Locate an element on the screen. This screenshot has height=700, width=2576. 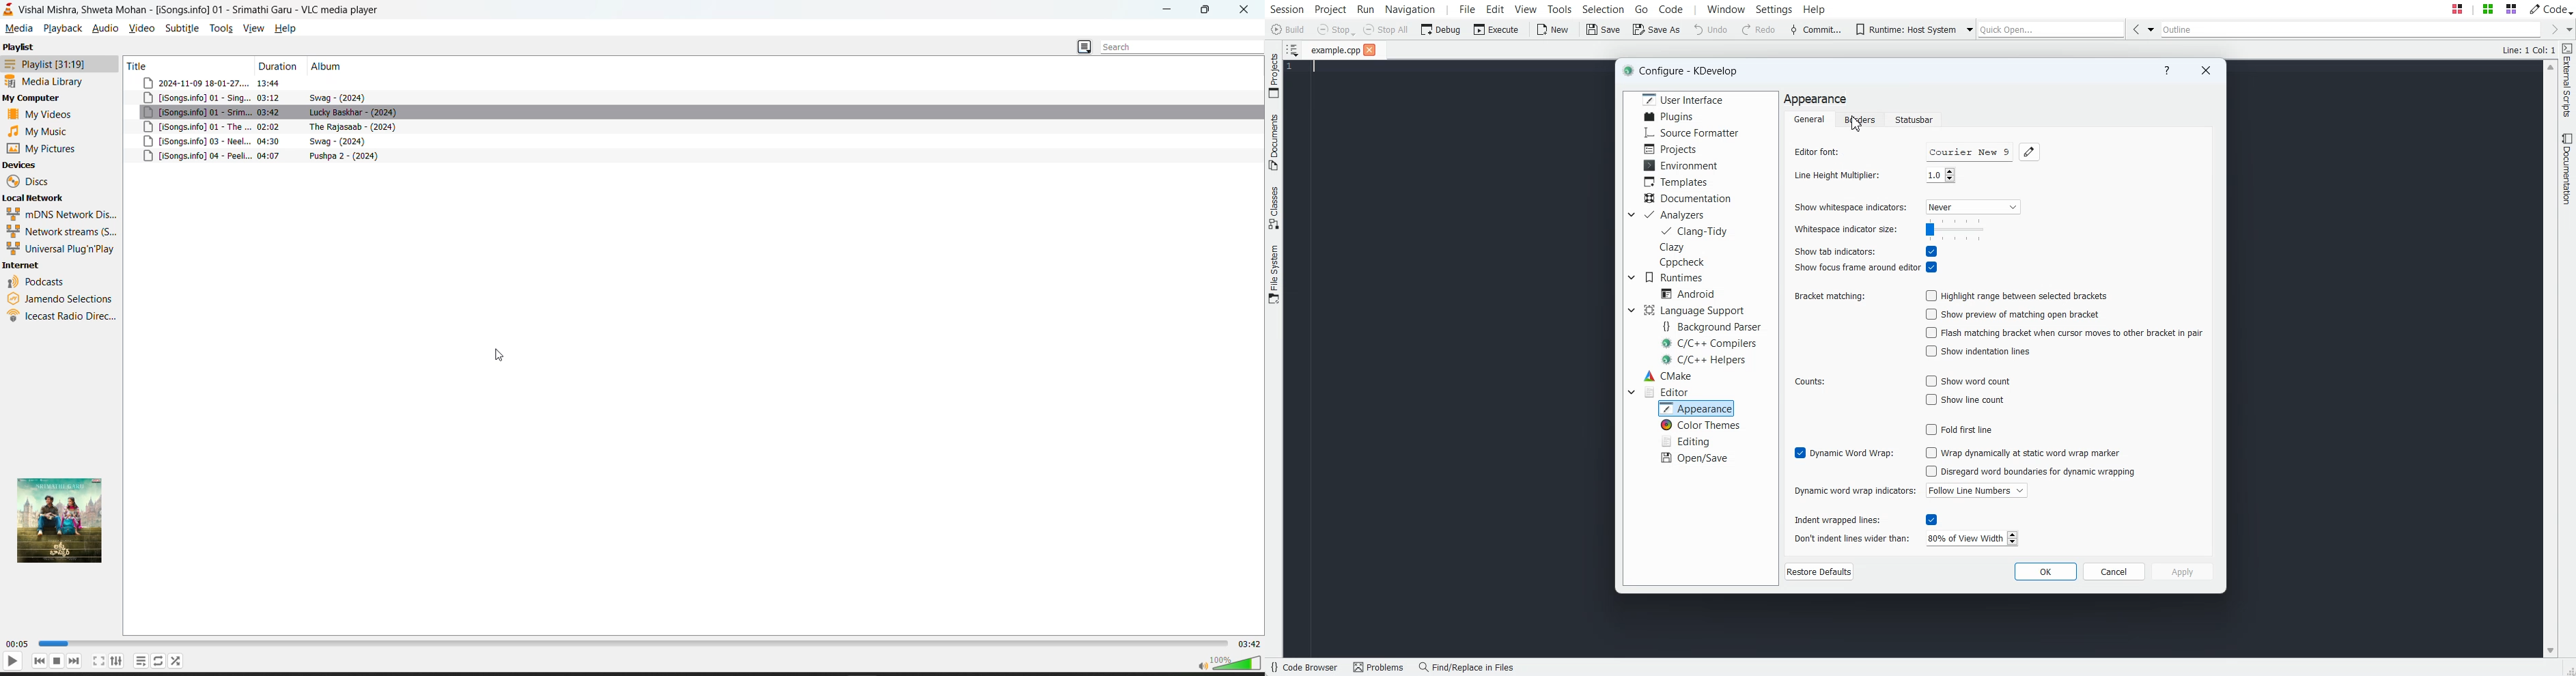
number input field is located at coordinates (1972, 539).